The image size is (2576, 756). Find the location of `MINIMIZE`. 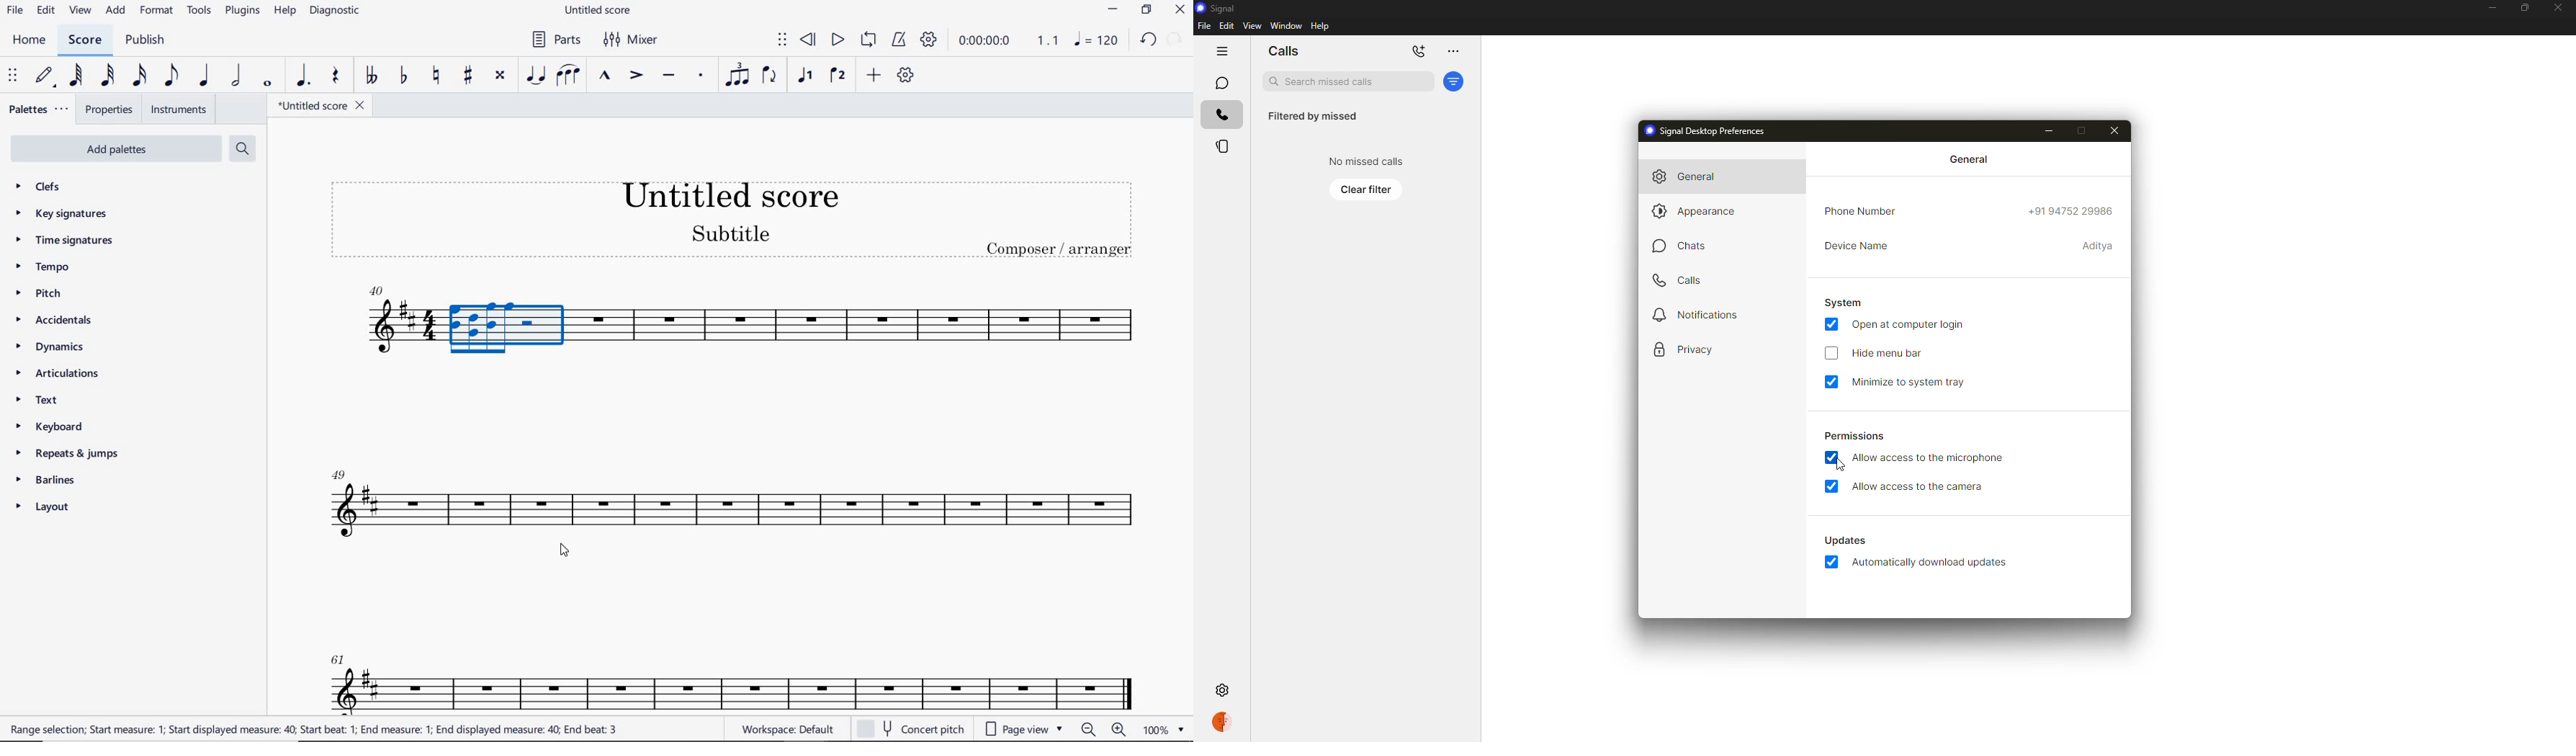

MINIMIZE is located at coordinates (1114, 11).